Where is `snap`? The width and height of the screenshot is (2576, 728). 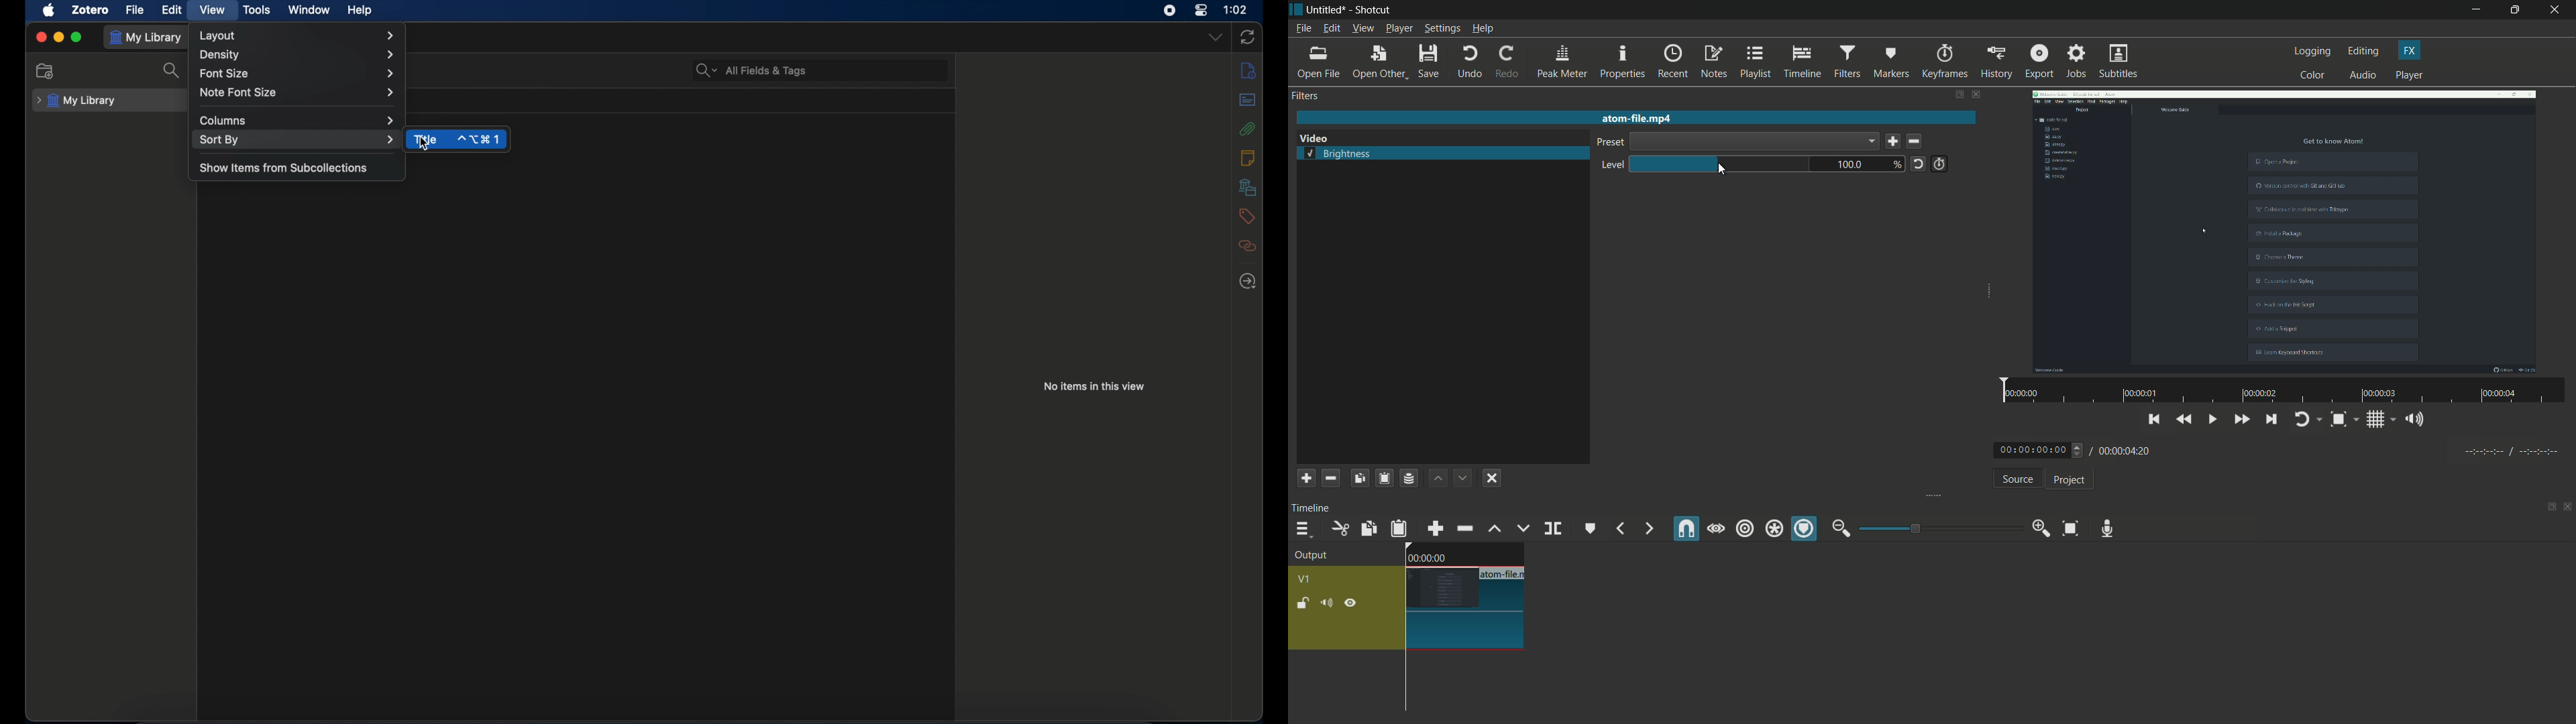
snap is located at coordinates (1687, 529).